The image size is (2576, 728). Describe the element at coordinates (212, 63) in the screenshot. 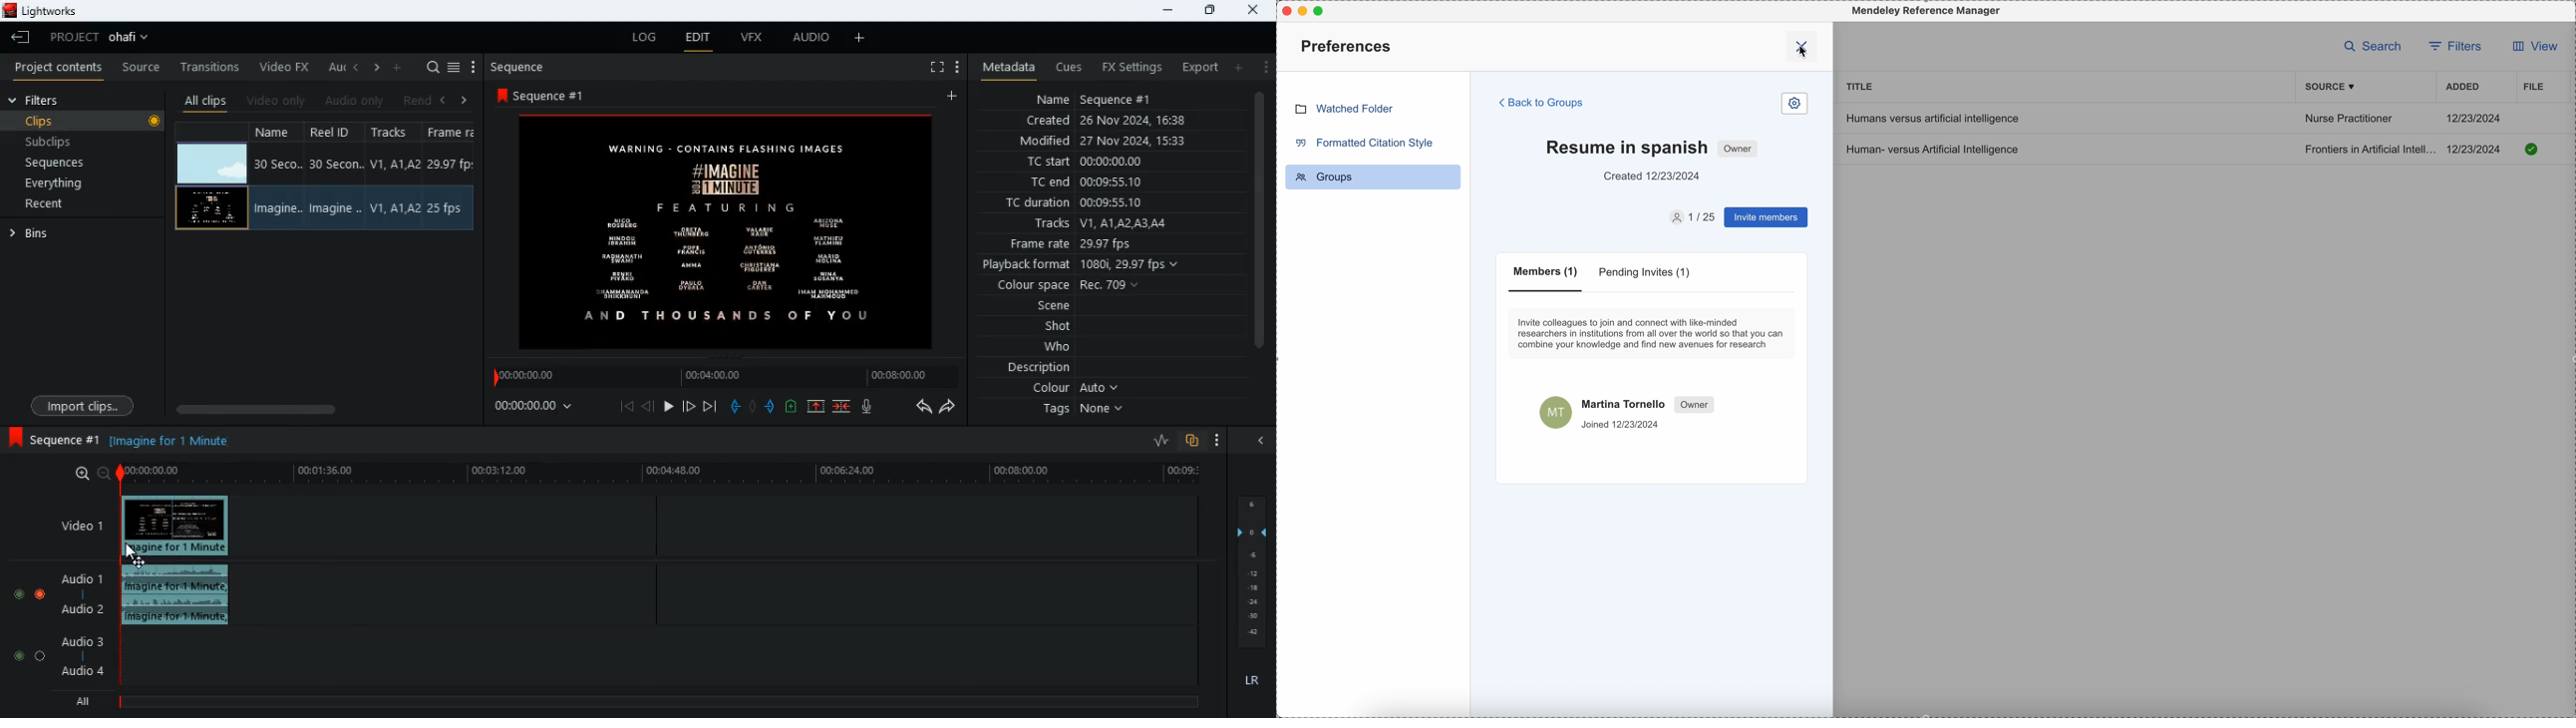

I see `transitions` at that location.